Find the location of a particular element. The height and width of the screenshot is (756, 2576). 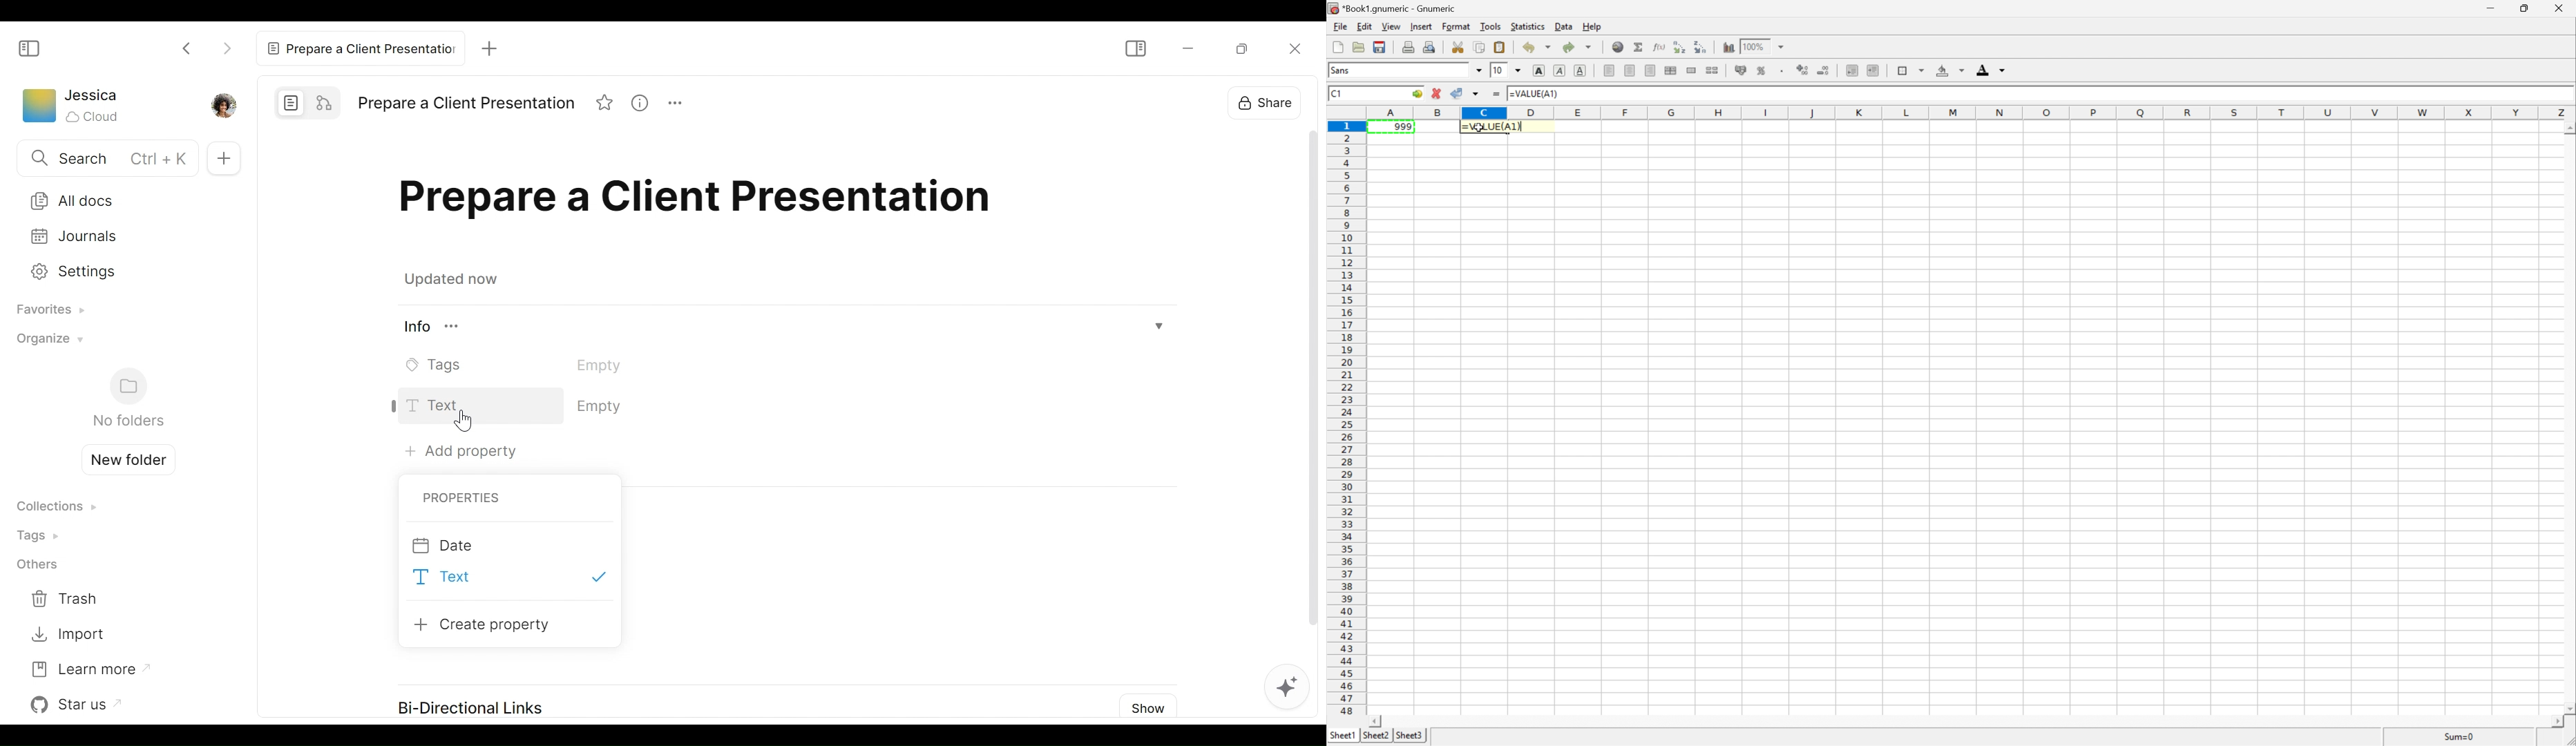

insert hyperlink is located at coordinates (1617, 47).